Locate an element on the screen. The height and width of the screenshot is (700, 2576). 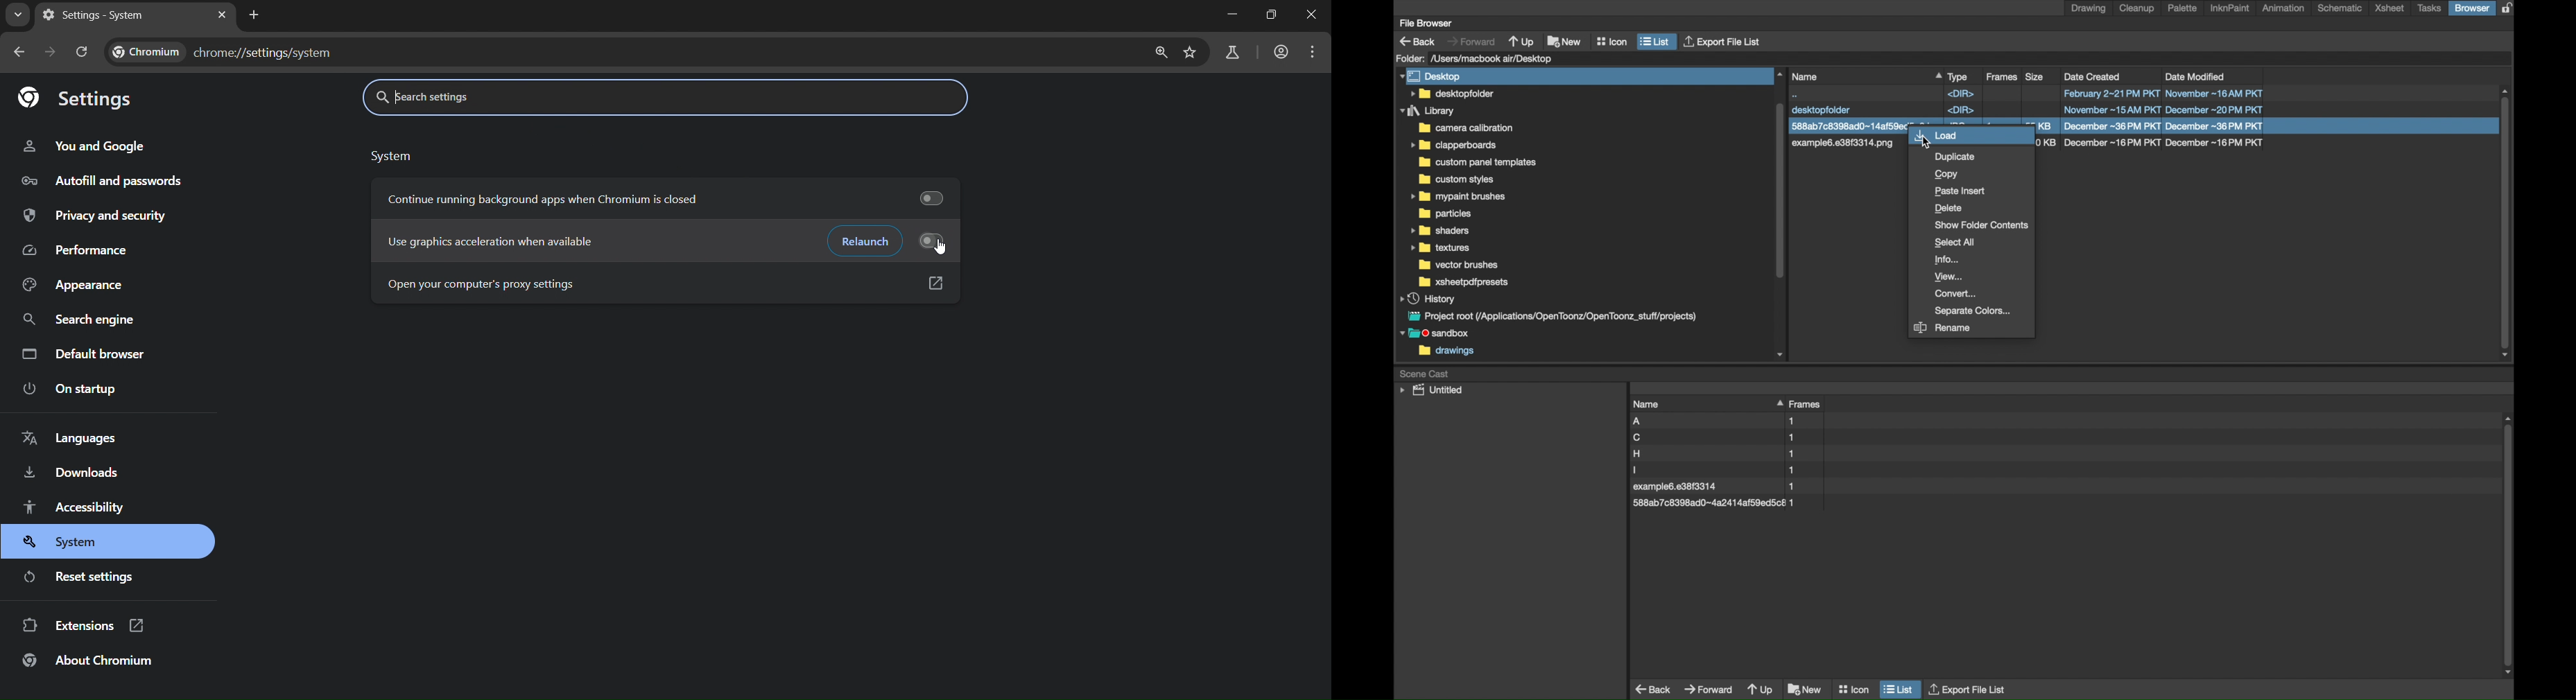
scroll box is located at coordinates (2506, 224).